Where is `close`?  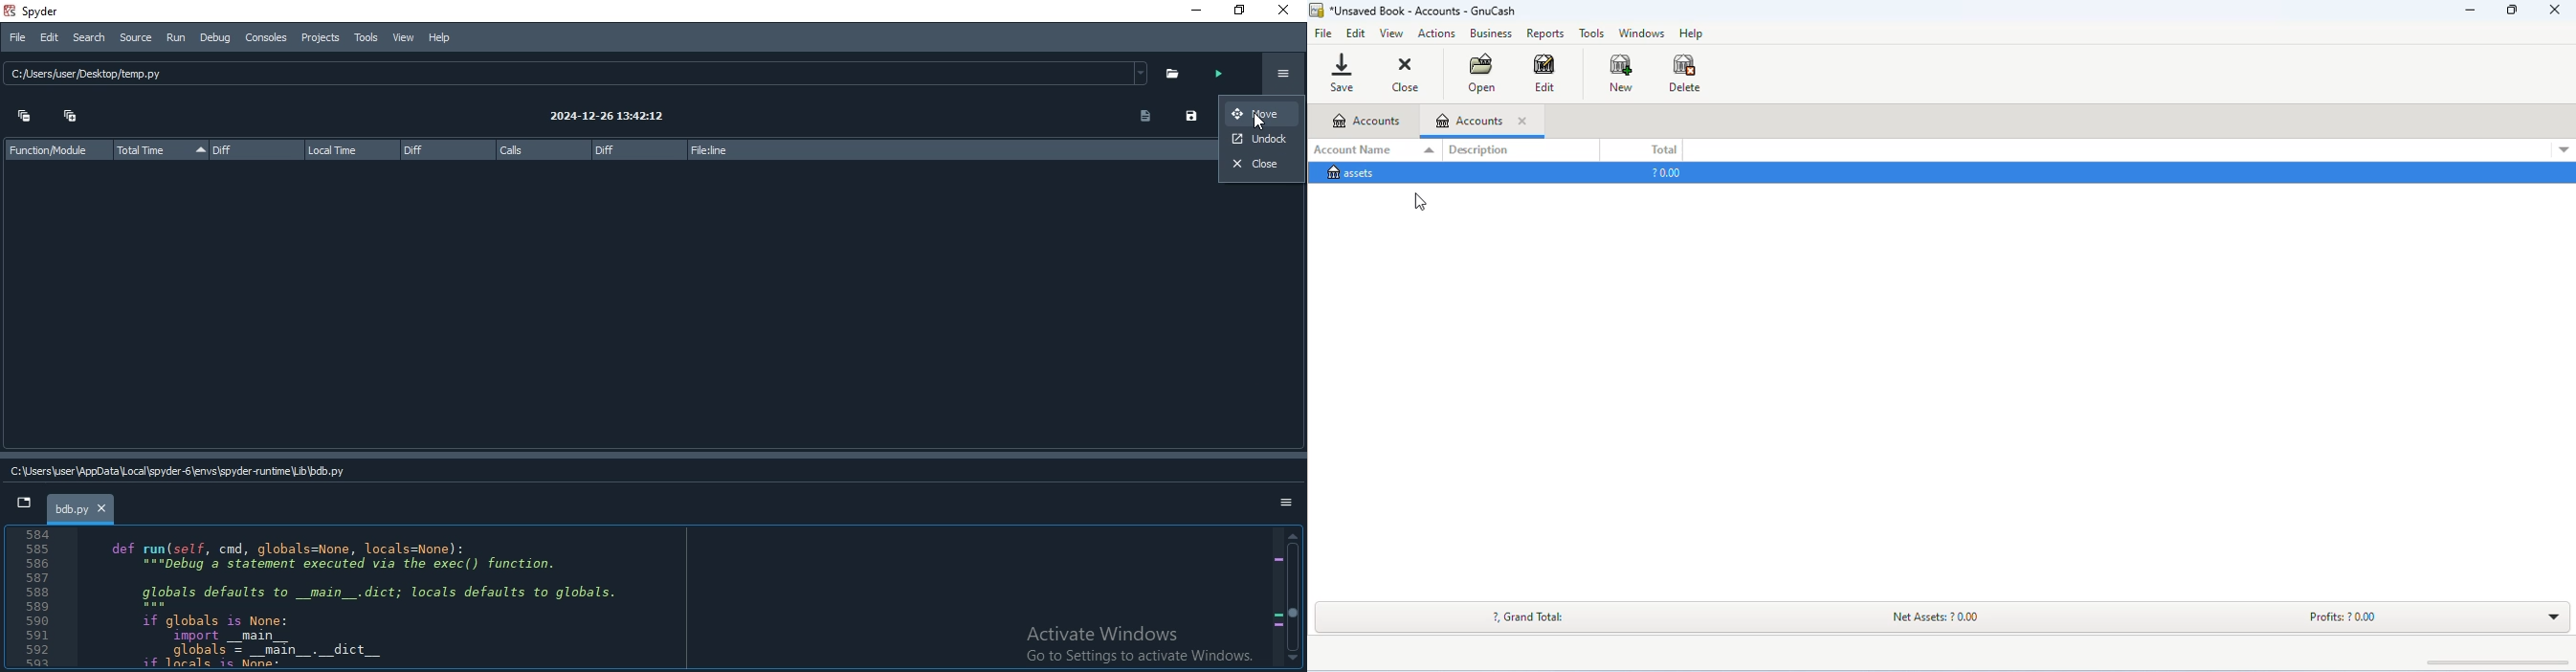
close is located at coordinates (1407, 76).